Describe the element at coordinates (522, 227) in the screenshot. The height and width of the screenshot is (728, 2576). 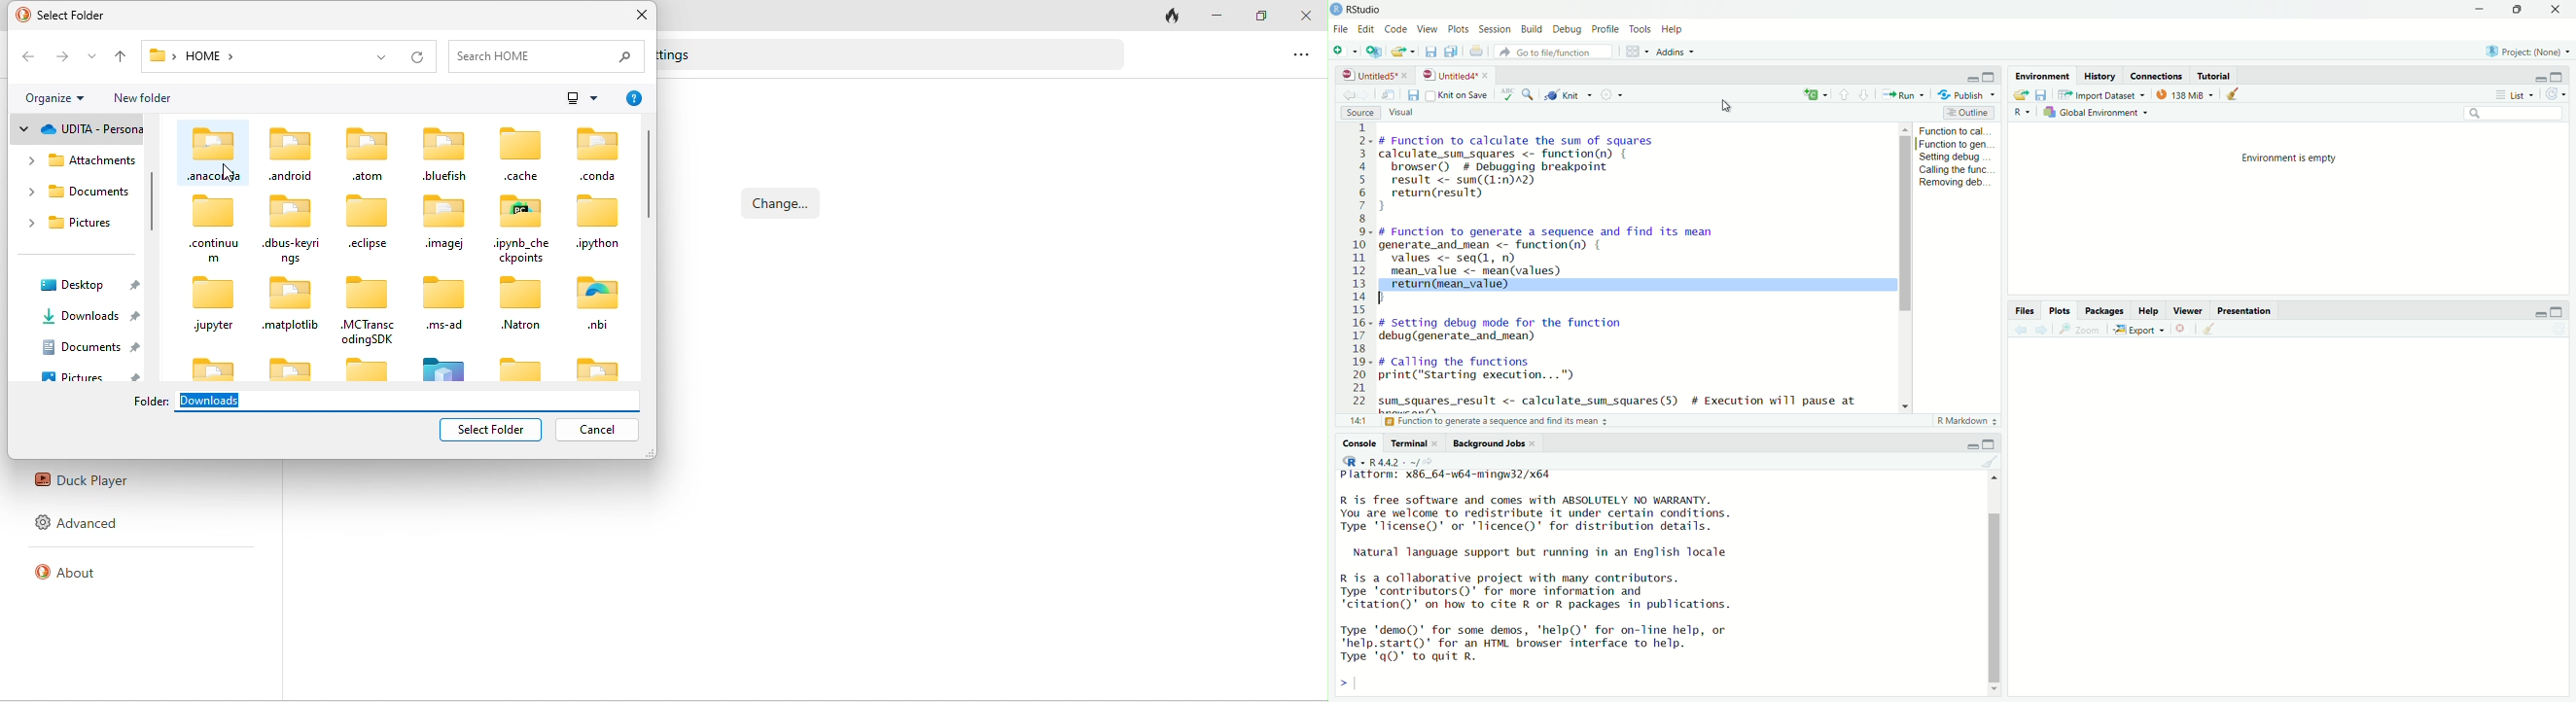
I see `.ipynb_checkoptions` at that location.